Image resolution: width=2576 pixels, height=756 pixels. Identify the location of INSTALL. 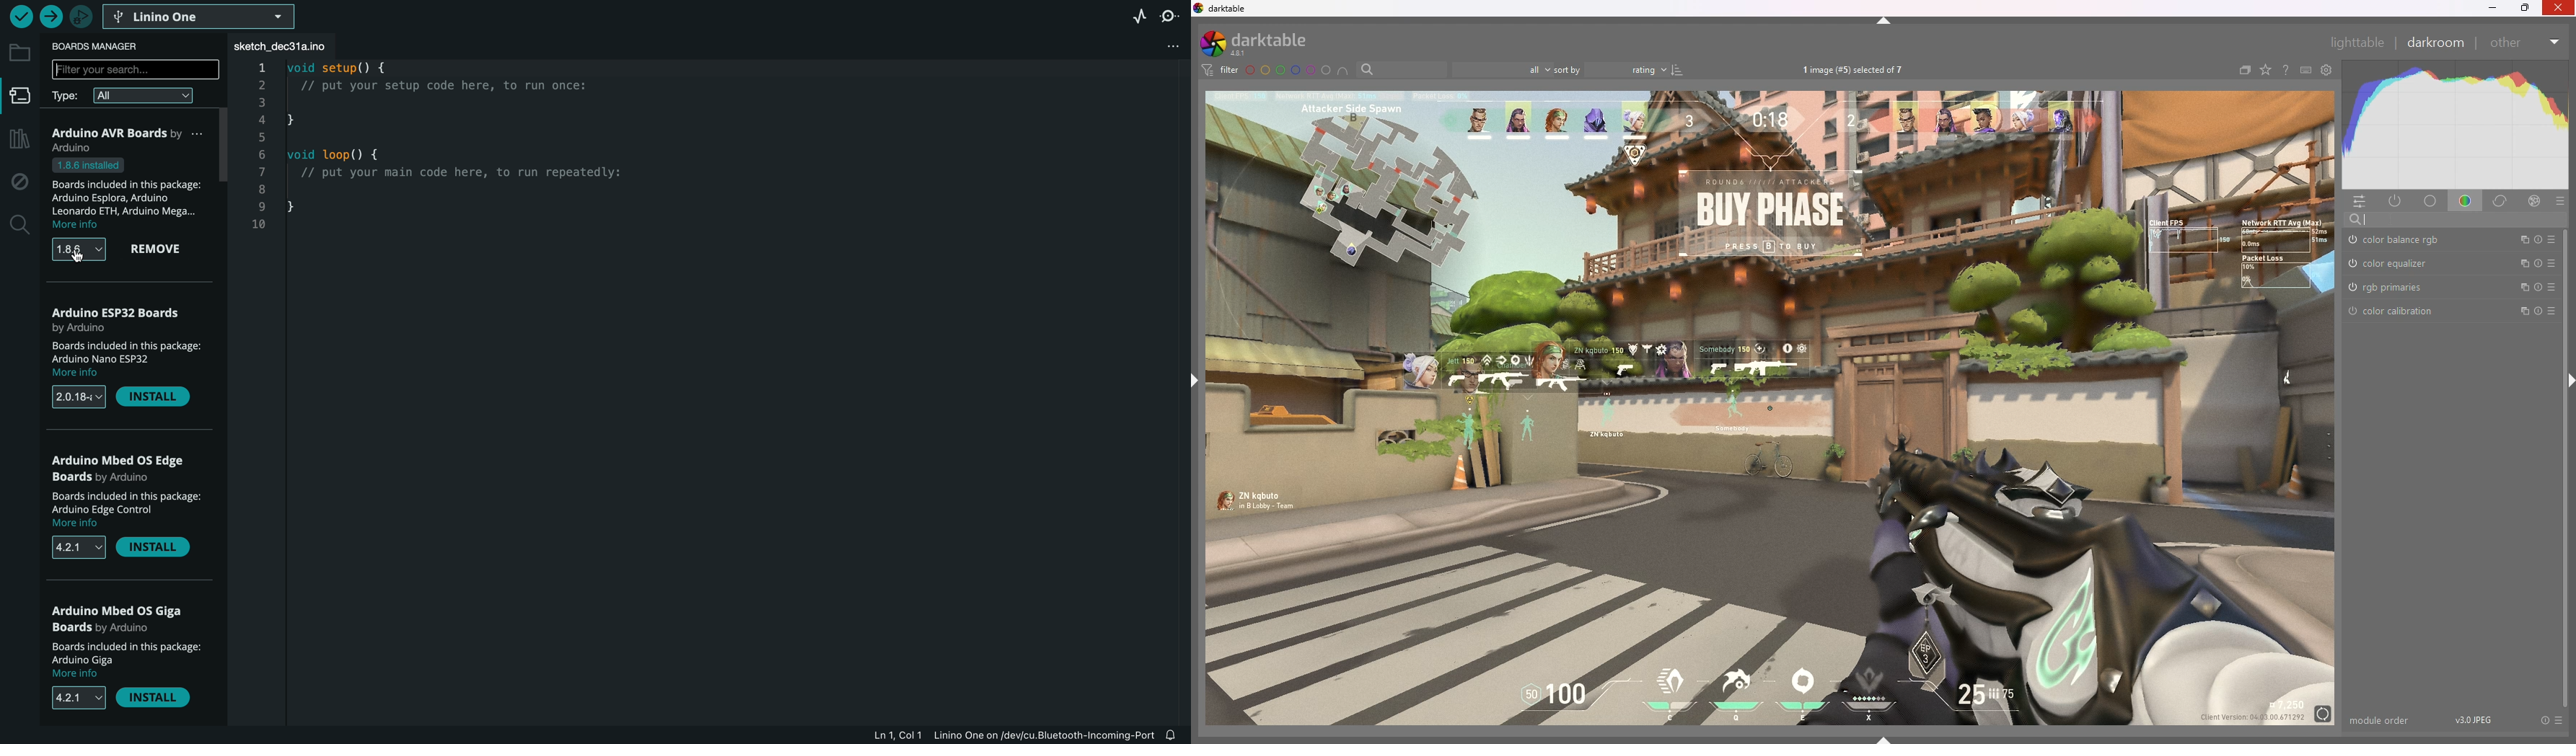
(157, 701).